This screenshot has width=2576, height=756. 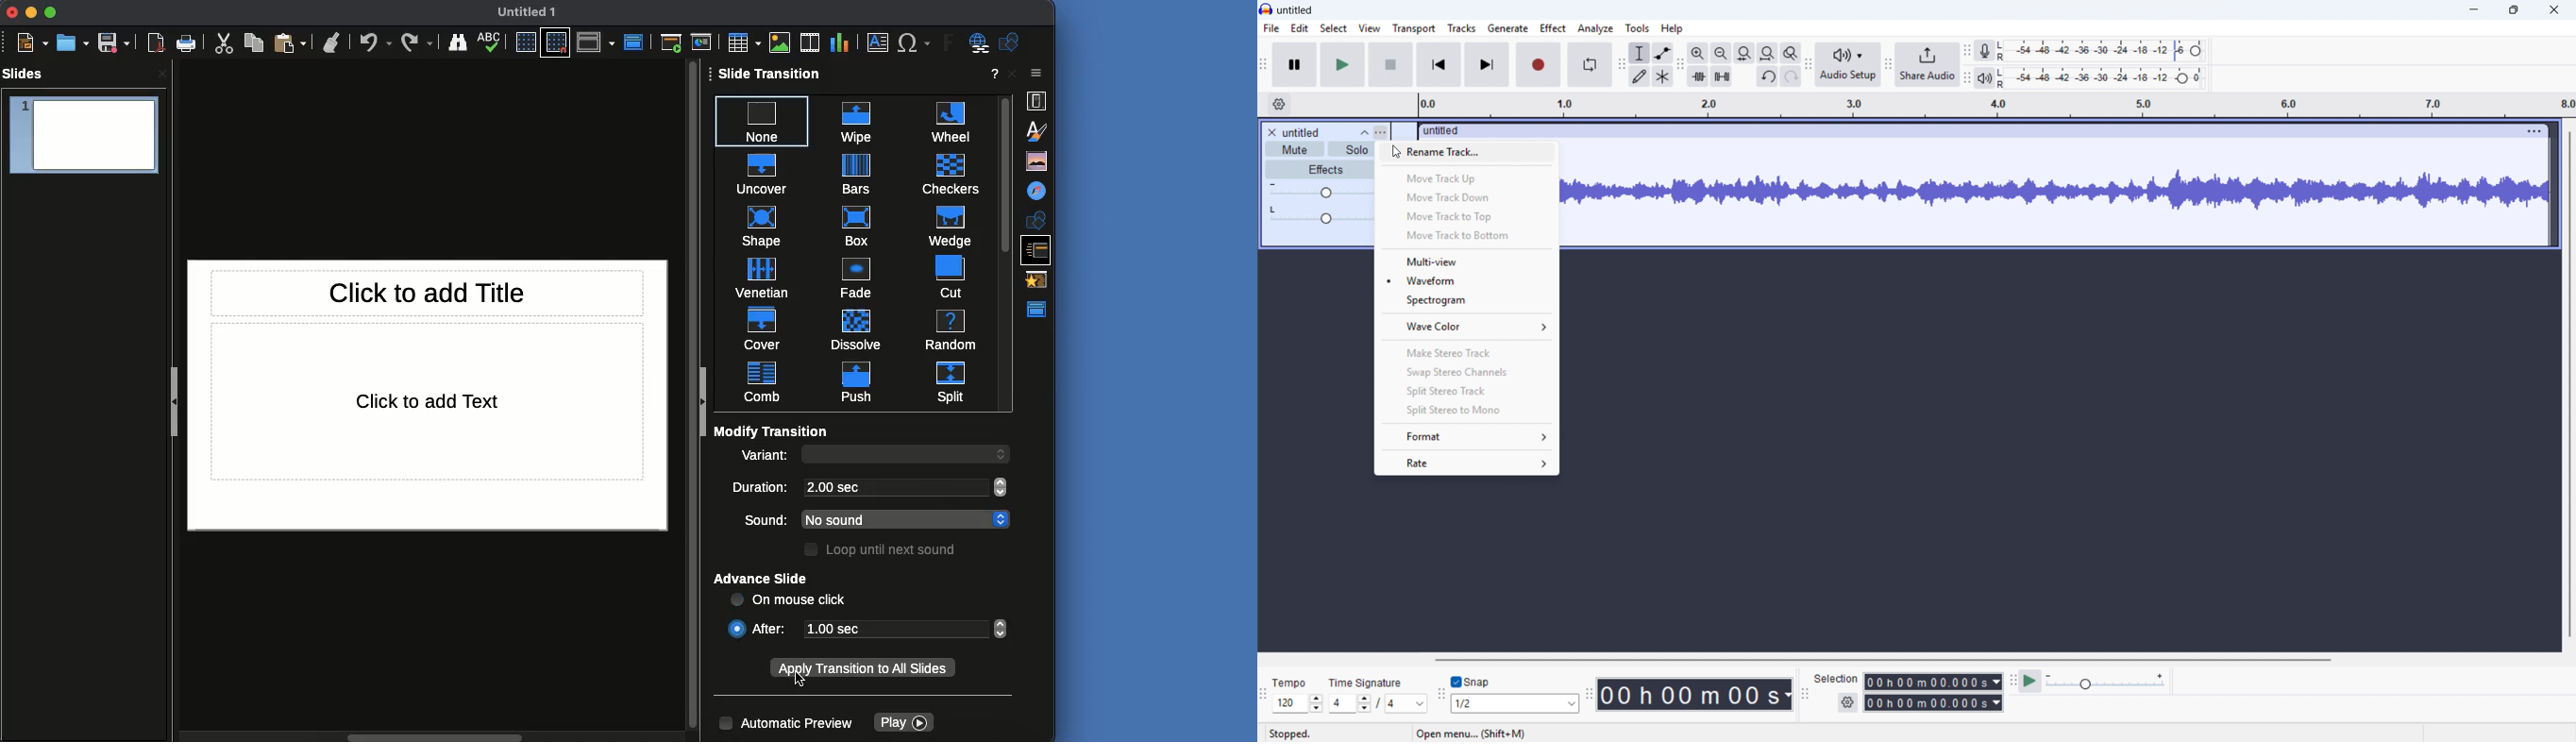 I want to click on sound:, so click(x=756, y=518).